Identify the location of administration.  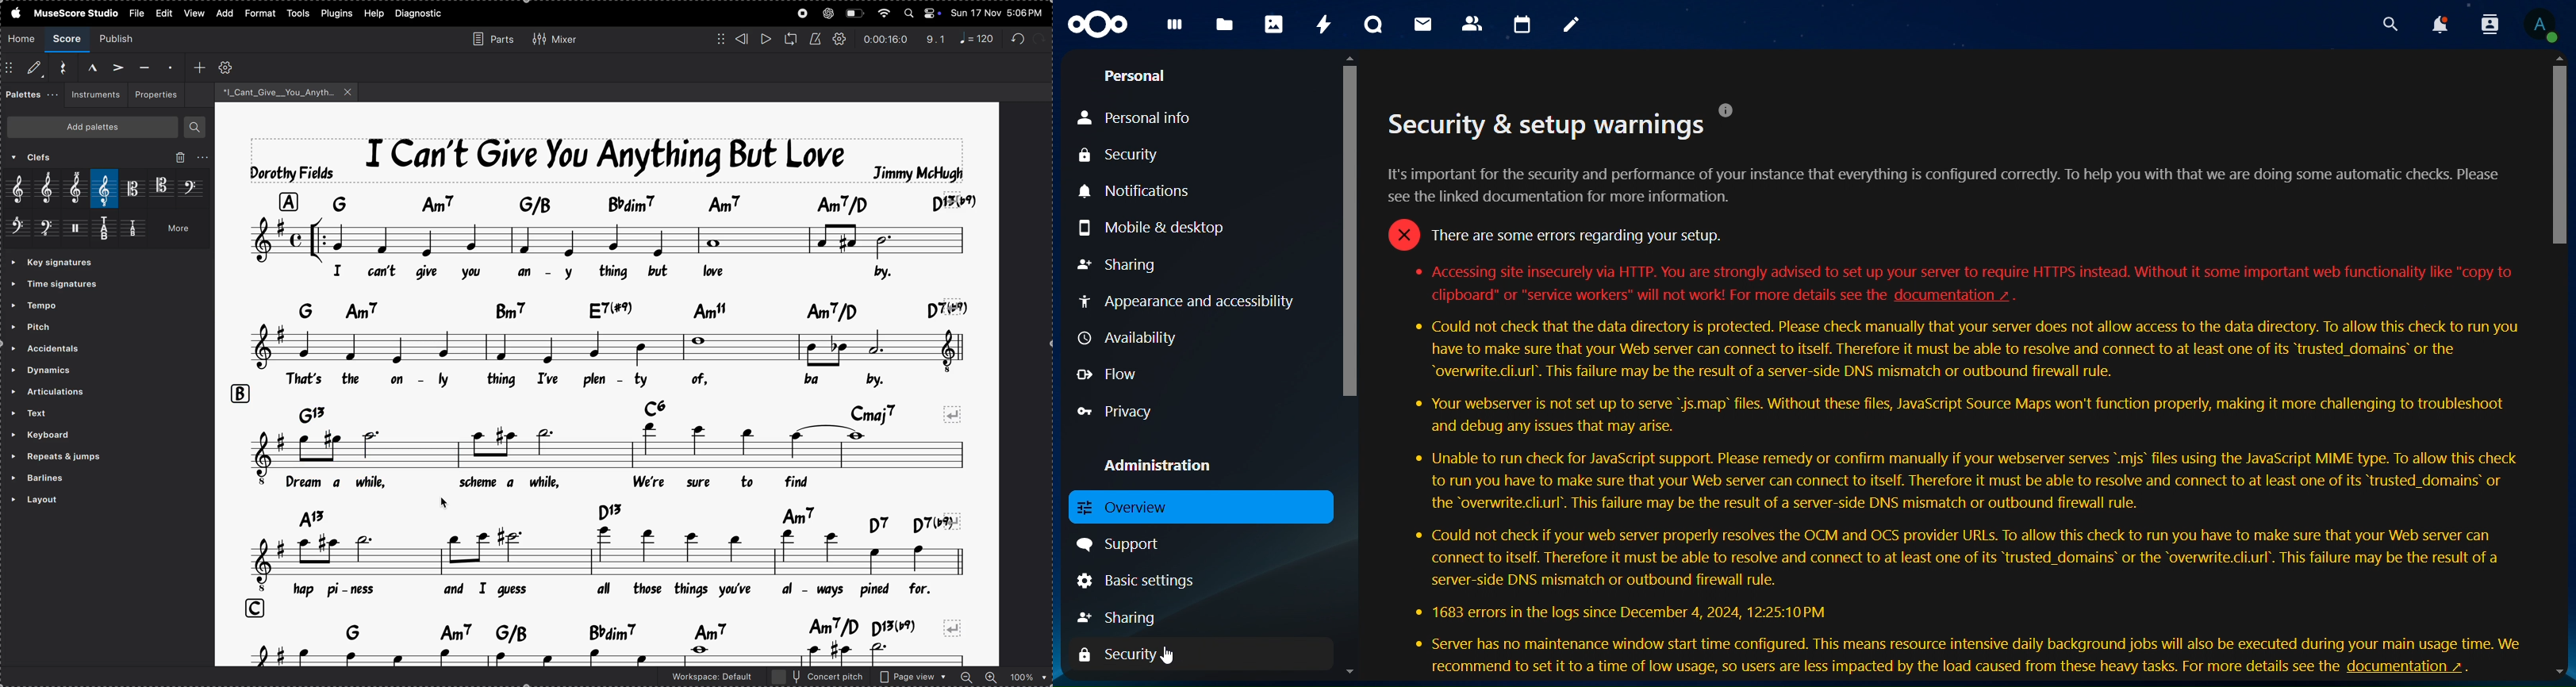
(1170, 467).